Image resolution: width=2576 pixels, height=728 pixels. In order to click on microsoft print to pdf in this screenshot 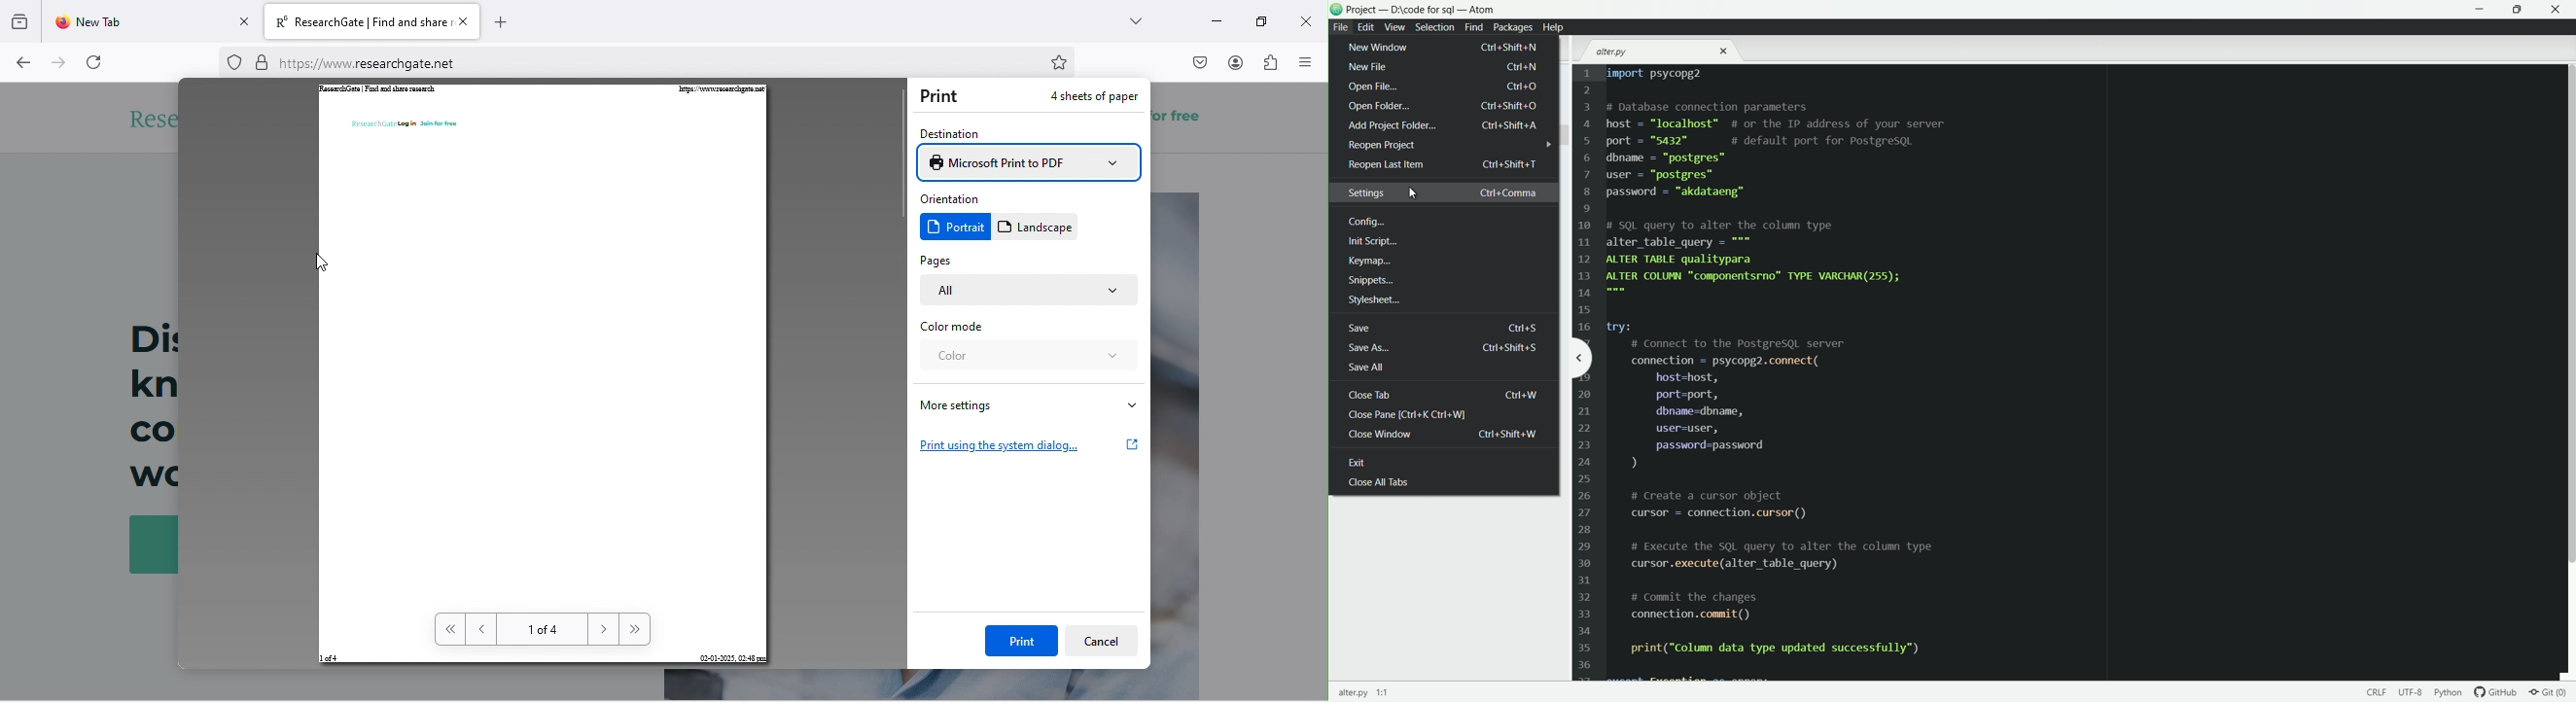, I will do `click(1028, 162)`.